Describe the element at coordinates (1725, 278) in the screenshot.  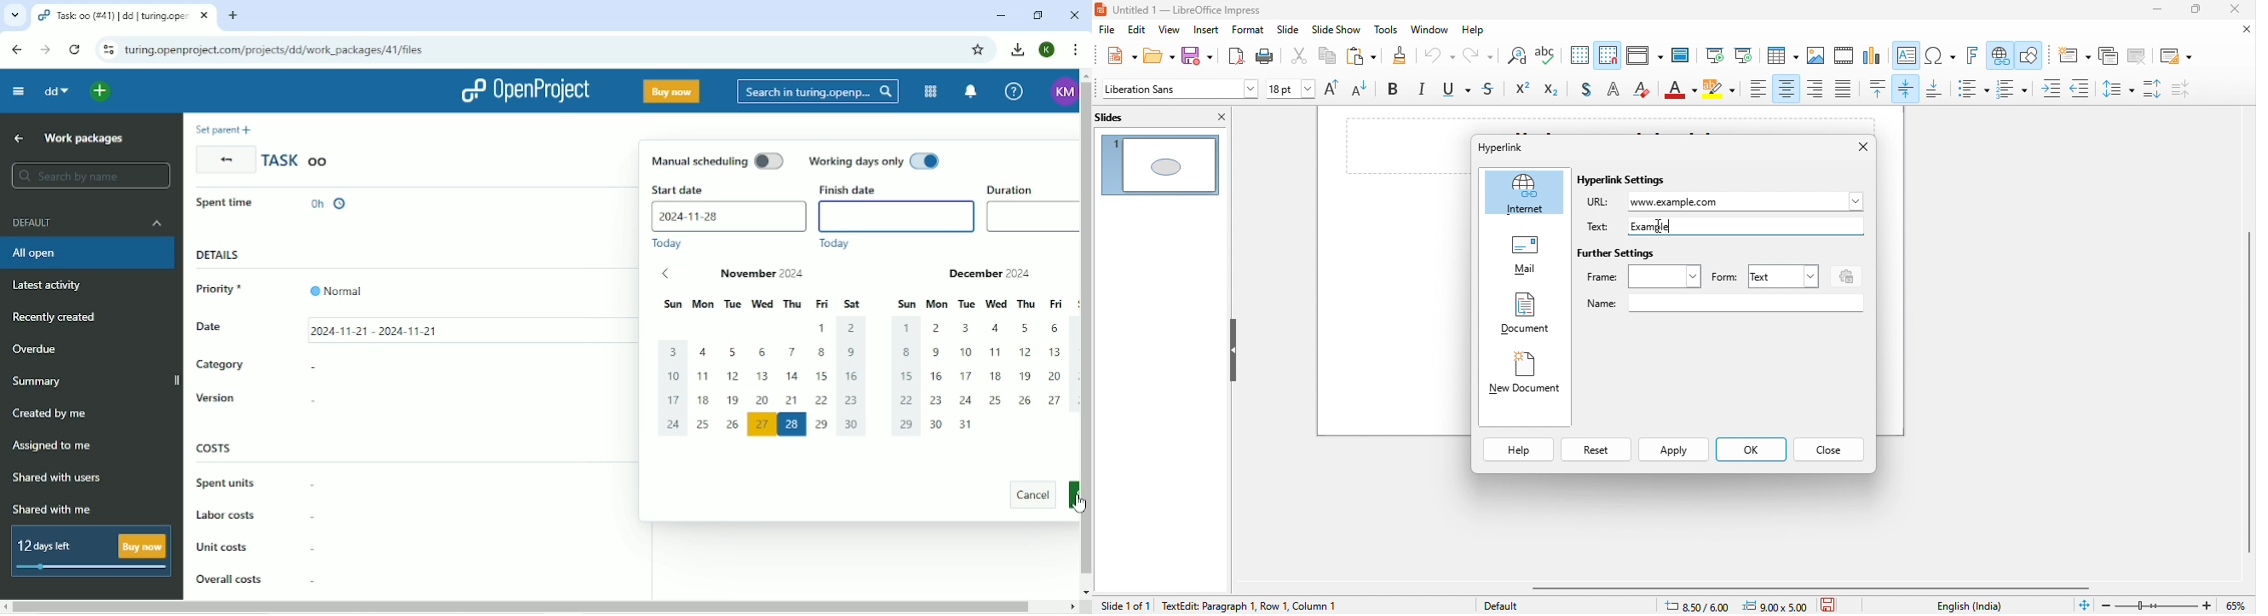
I see `form` at that location.